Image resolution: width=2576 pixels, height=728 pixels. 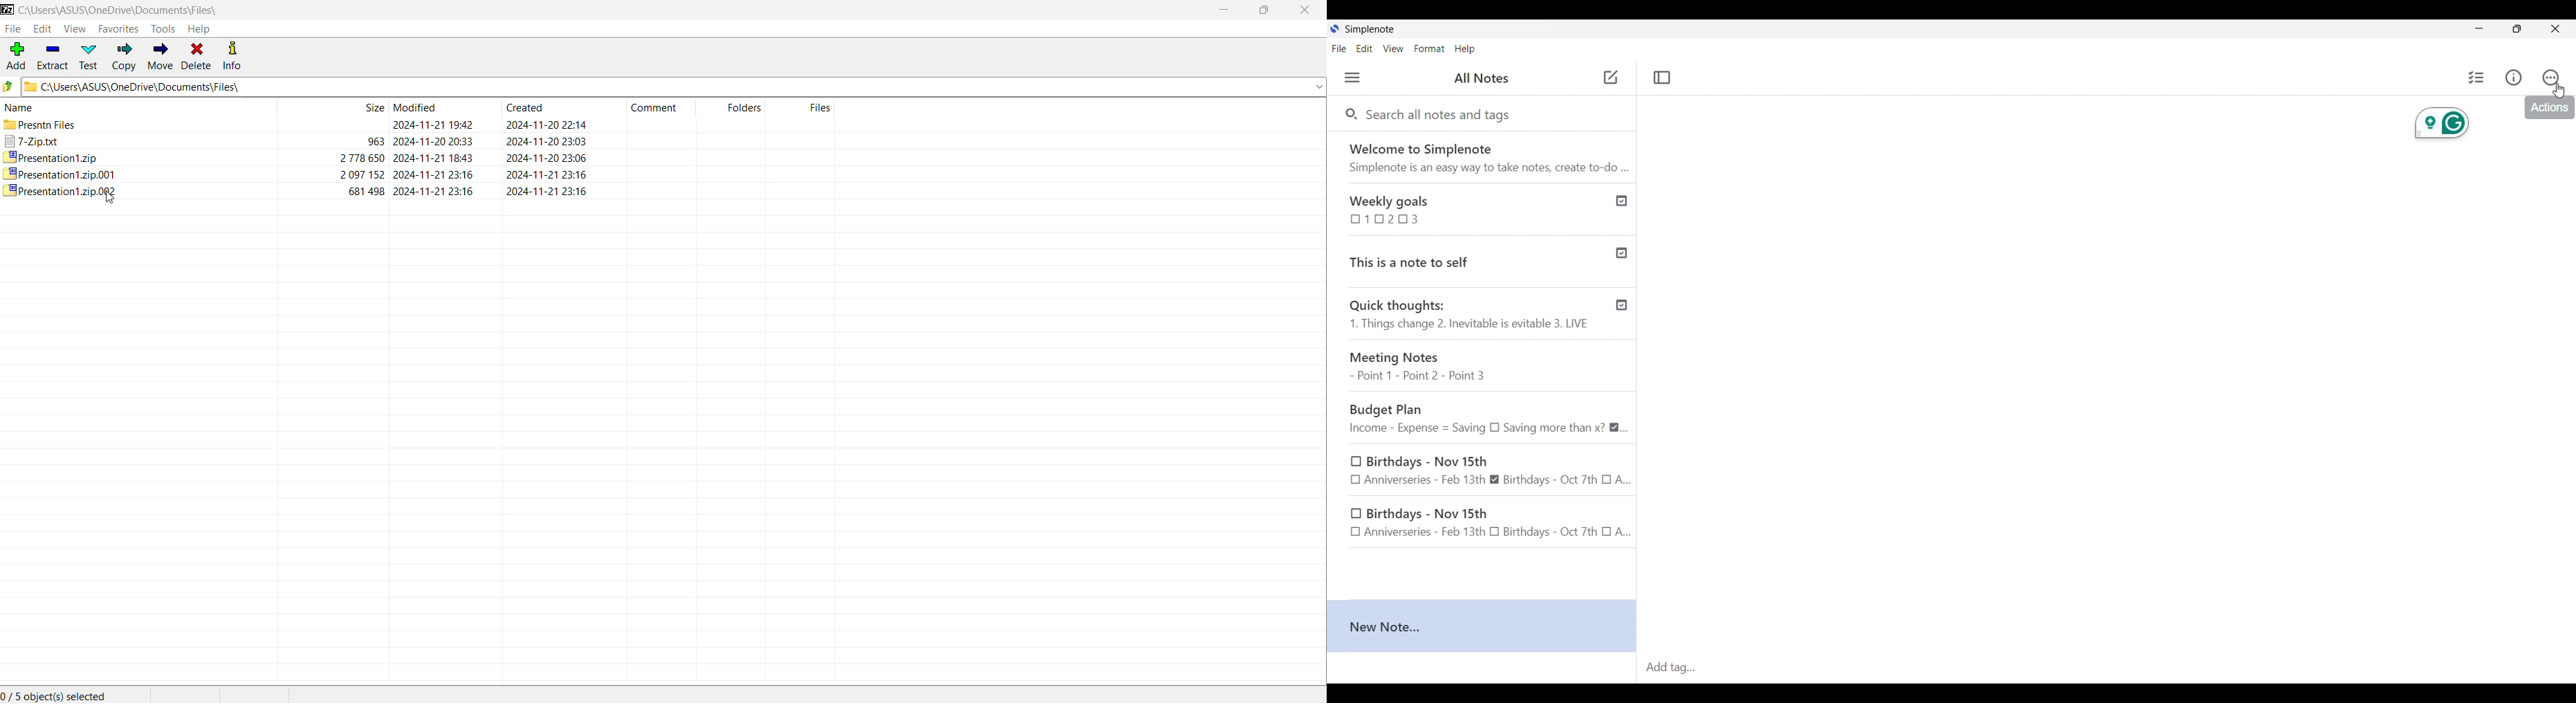 What do you see at coordinates (1622, 251) in the screenshot?
I see `Published notes check icon` at bounding box center [1622, 251].